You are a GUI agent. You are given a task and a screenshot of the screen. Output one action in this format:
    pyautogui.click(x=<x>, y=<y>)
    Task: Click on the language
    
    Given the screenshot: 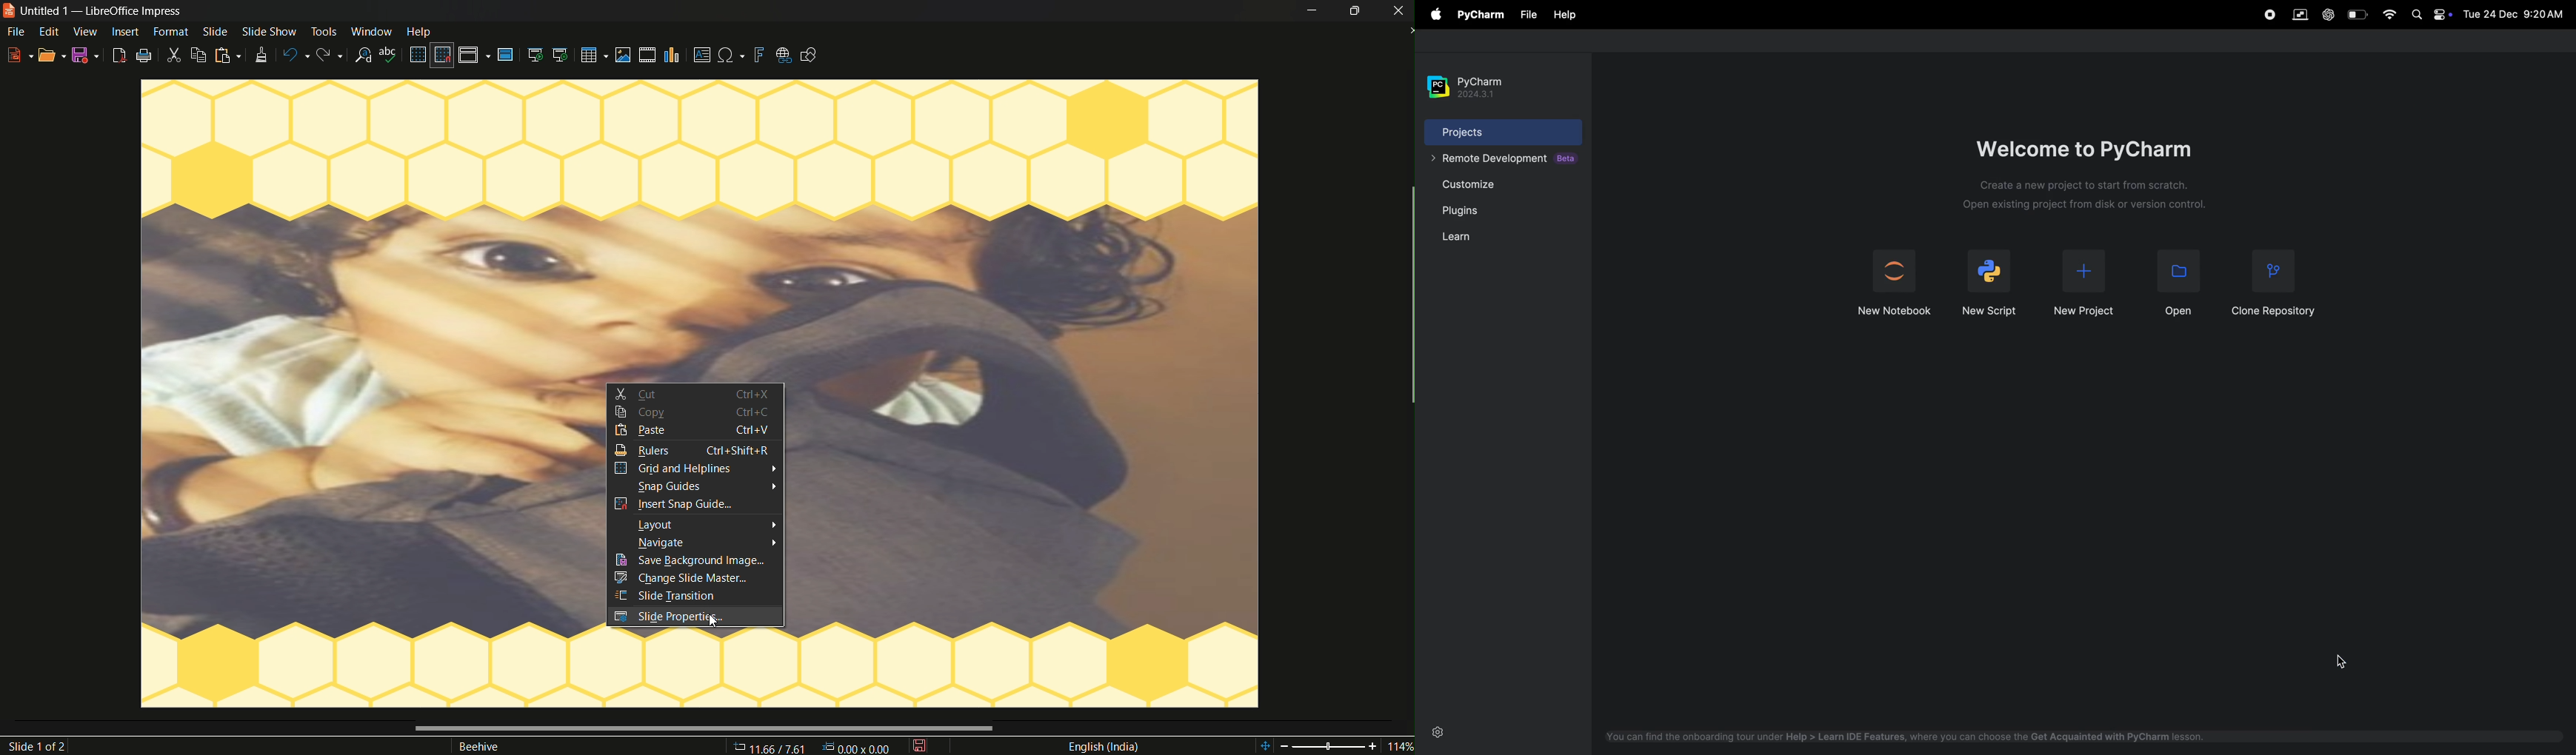 What is the action you would take?
    pyautogui.click(x=1103, y=747)
    